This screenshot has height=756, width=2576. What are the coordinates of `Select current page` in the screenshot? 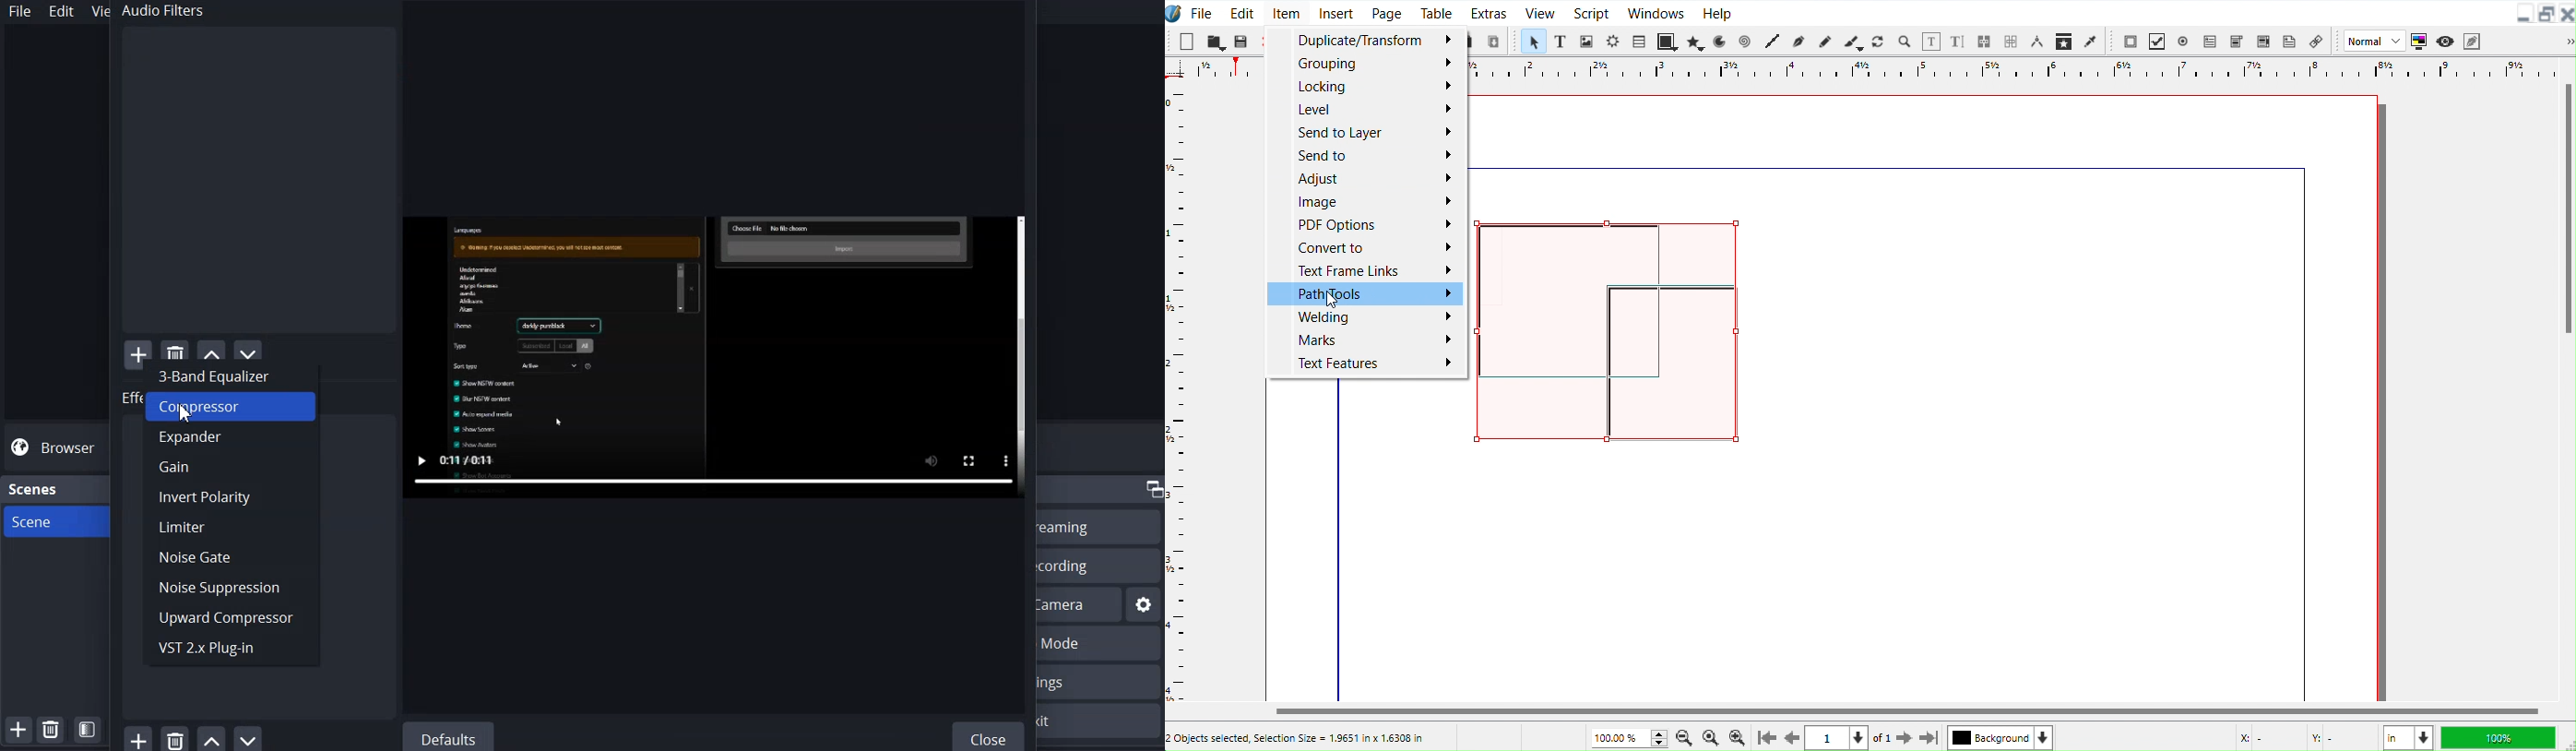 It's located at (1838, 738).